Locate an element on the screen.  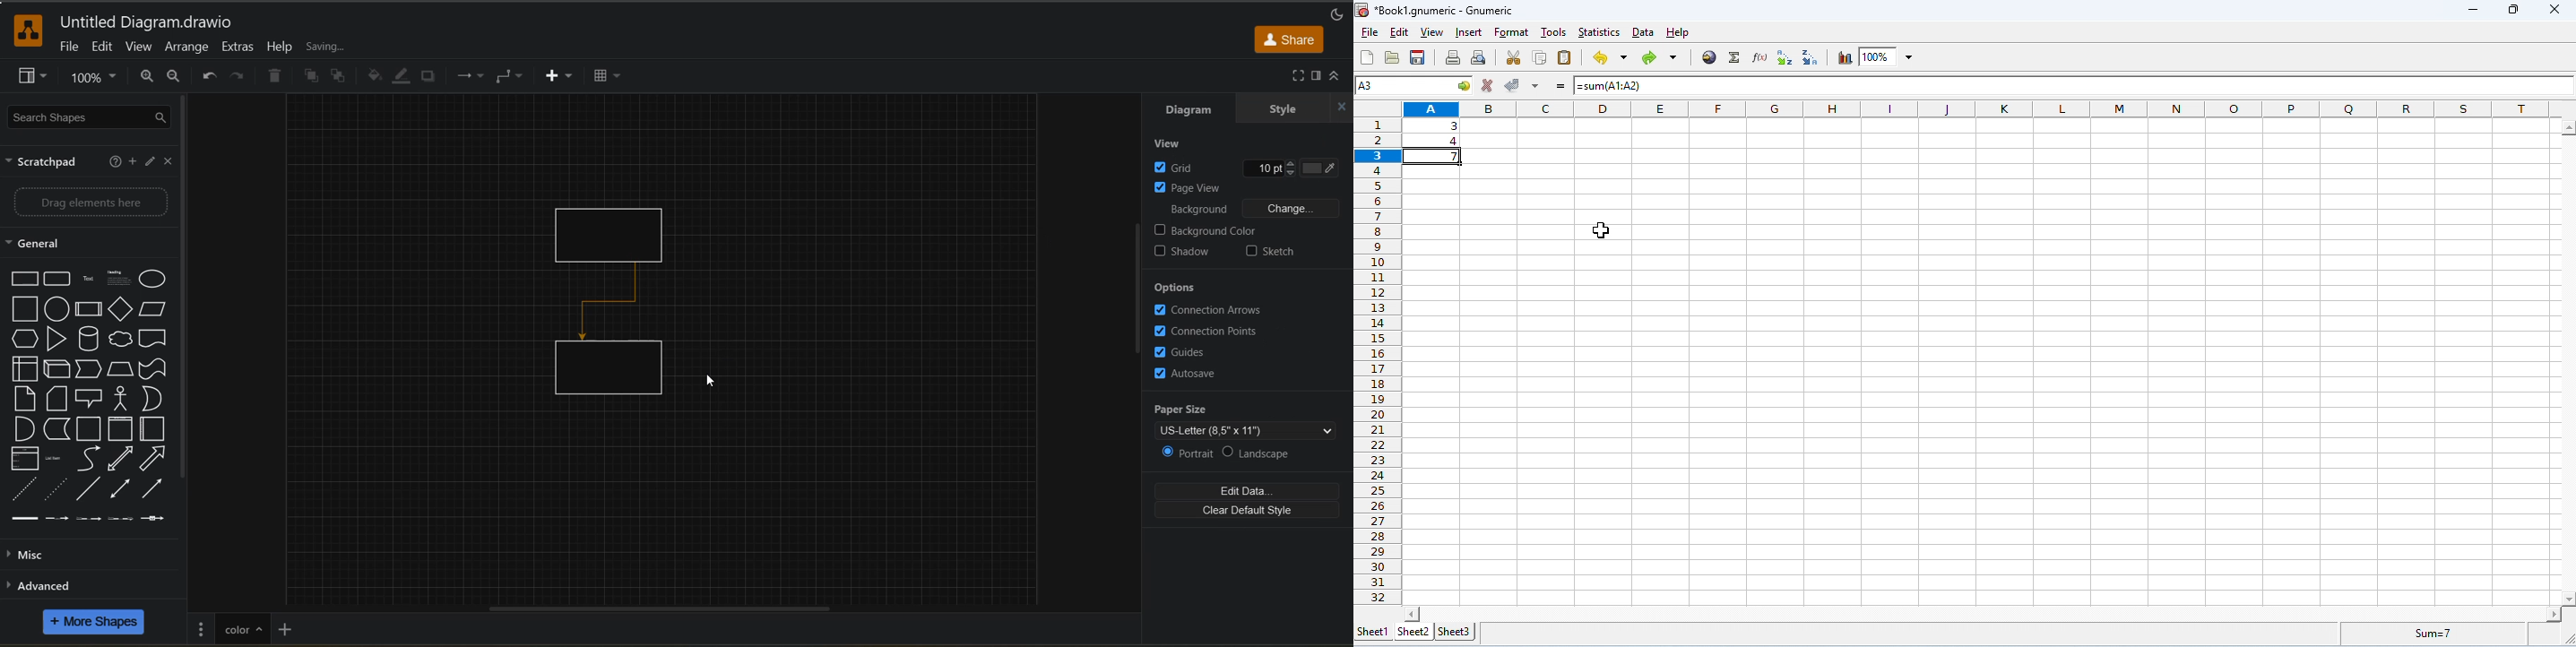
save is located at coordinates (1418, 57).